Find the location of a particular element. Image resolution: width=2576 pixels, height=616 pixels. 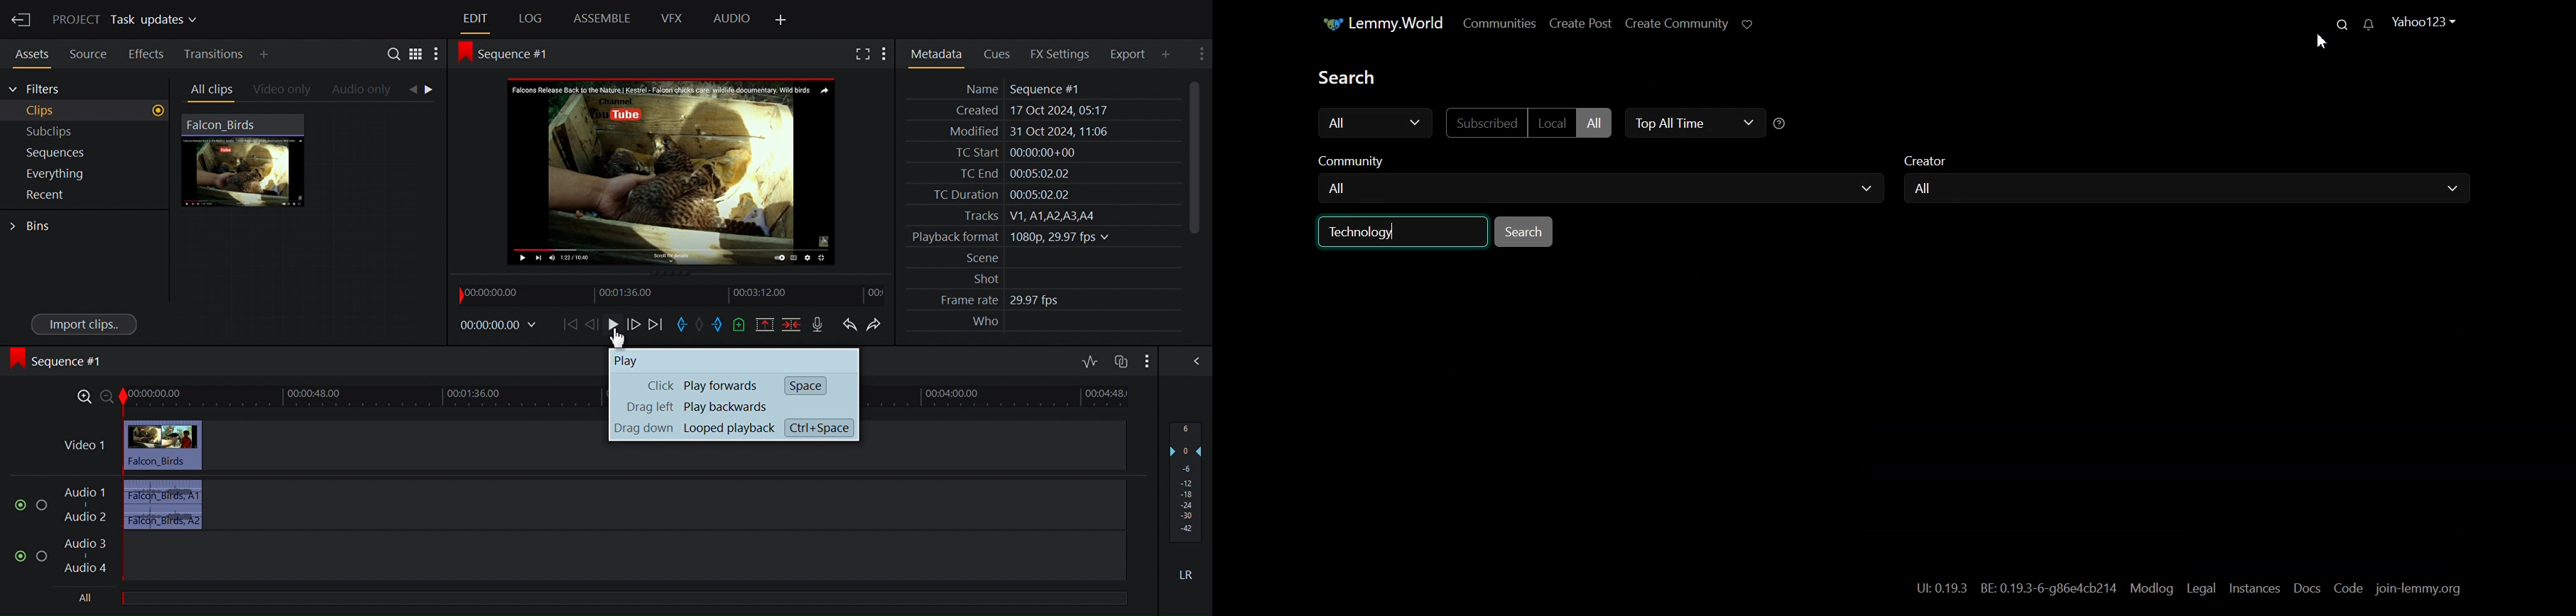

Vertical Scrollbar is located at coordinates (1191, 158).